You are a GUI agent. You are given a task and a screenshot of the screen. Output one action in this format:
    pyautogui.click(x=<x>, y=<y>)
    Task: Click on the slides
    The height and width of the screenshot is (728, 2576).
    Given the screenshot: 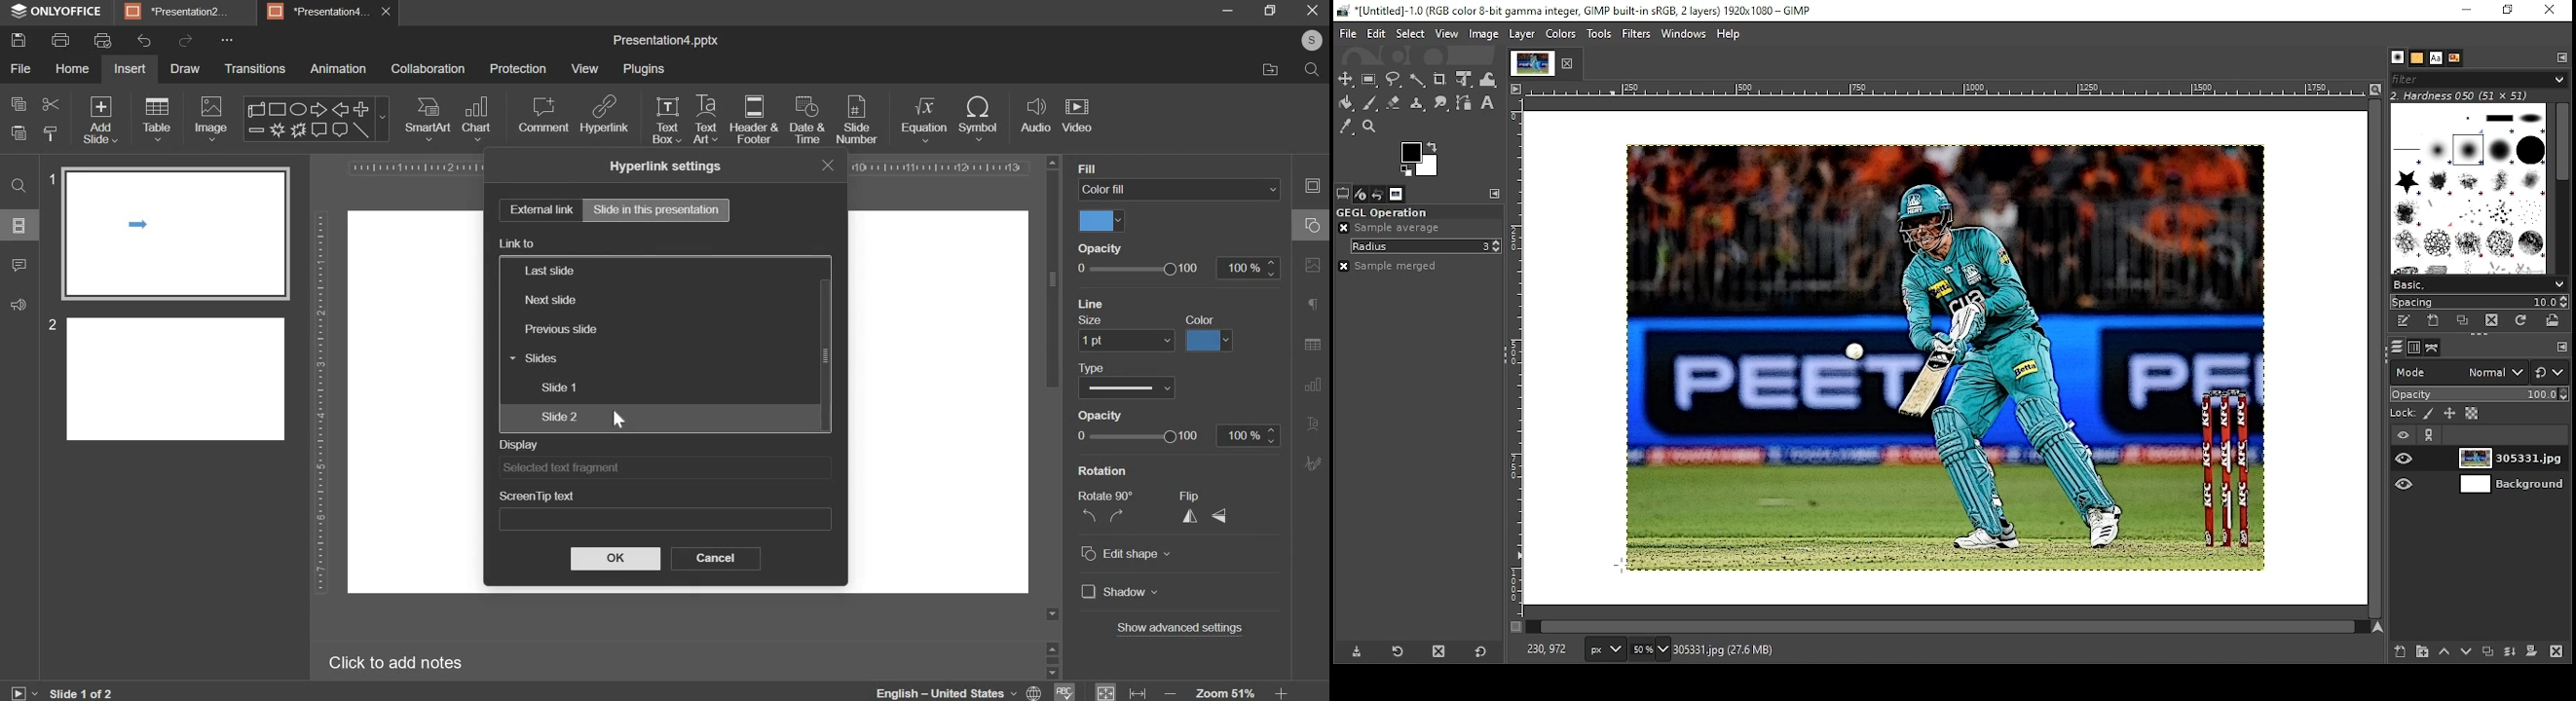 What is the action you would take?
    pyautogui.click(x=533, y=357)
    